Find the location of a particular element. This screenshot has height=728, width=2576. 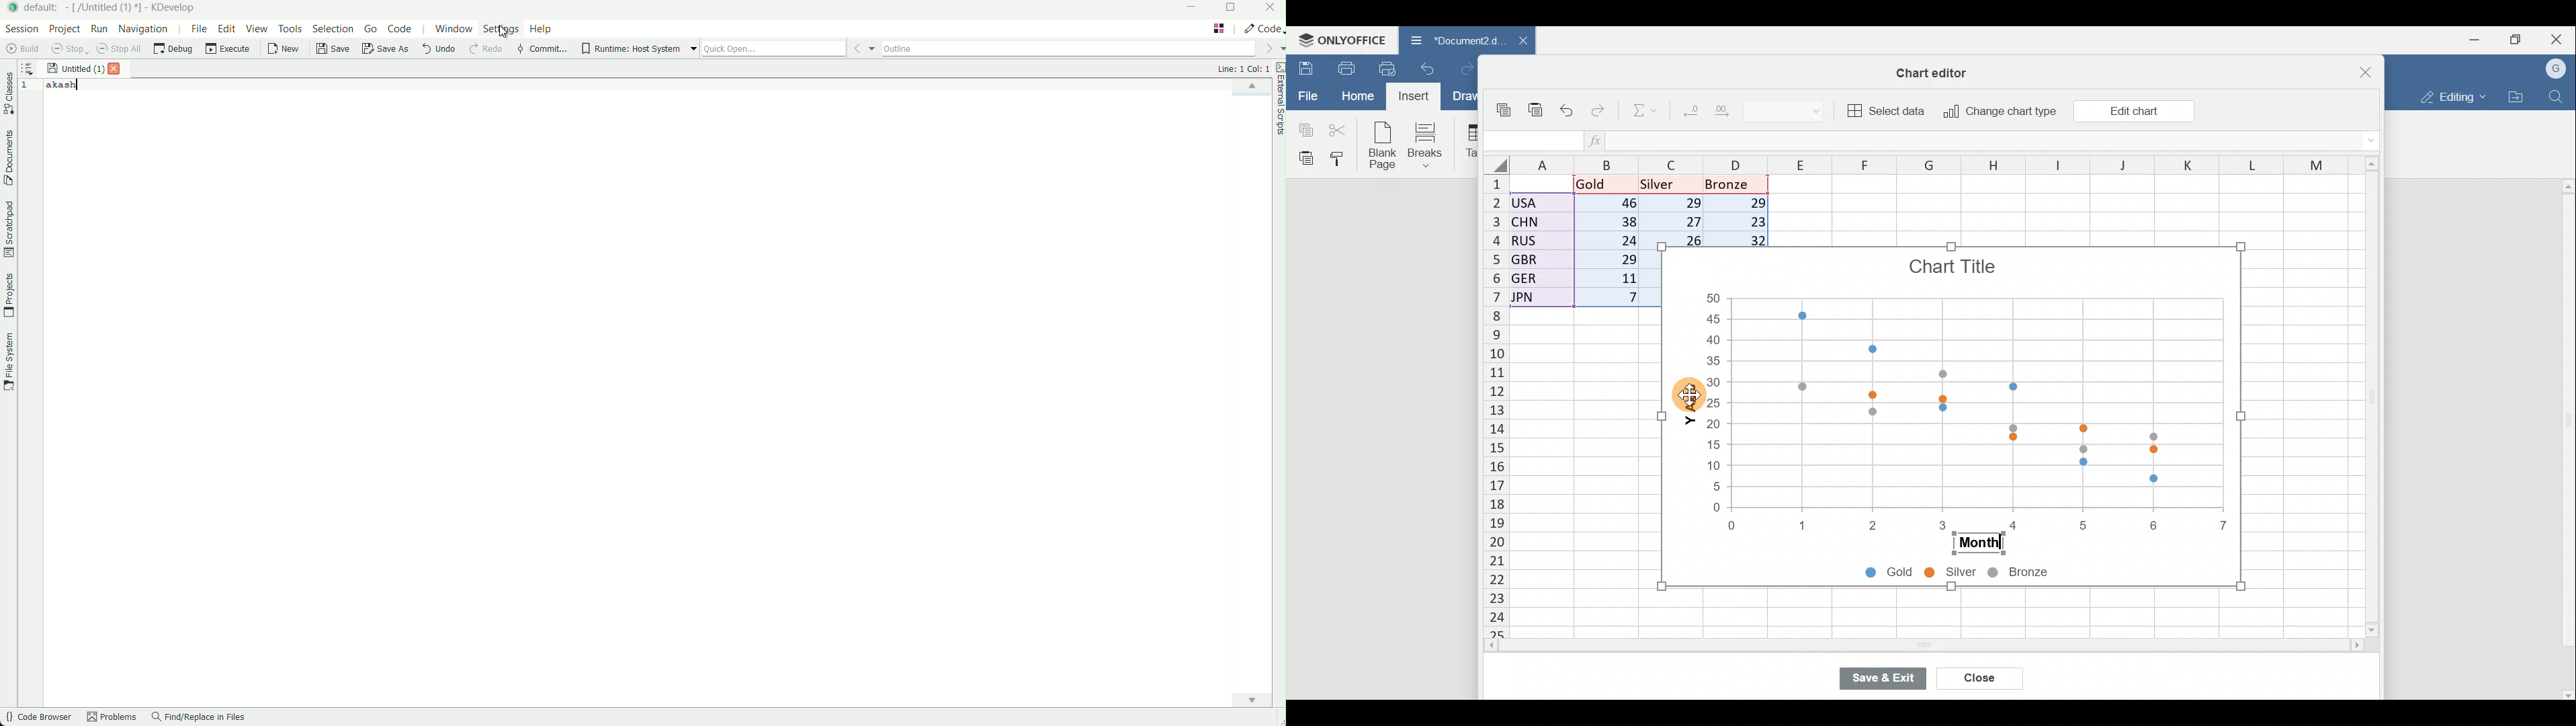

Cursor on Y-axis is located at coordinates (1685, 396).